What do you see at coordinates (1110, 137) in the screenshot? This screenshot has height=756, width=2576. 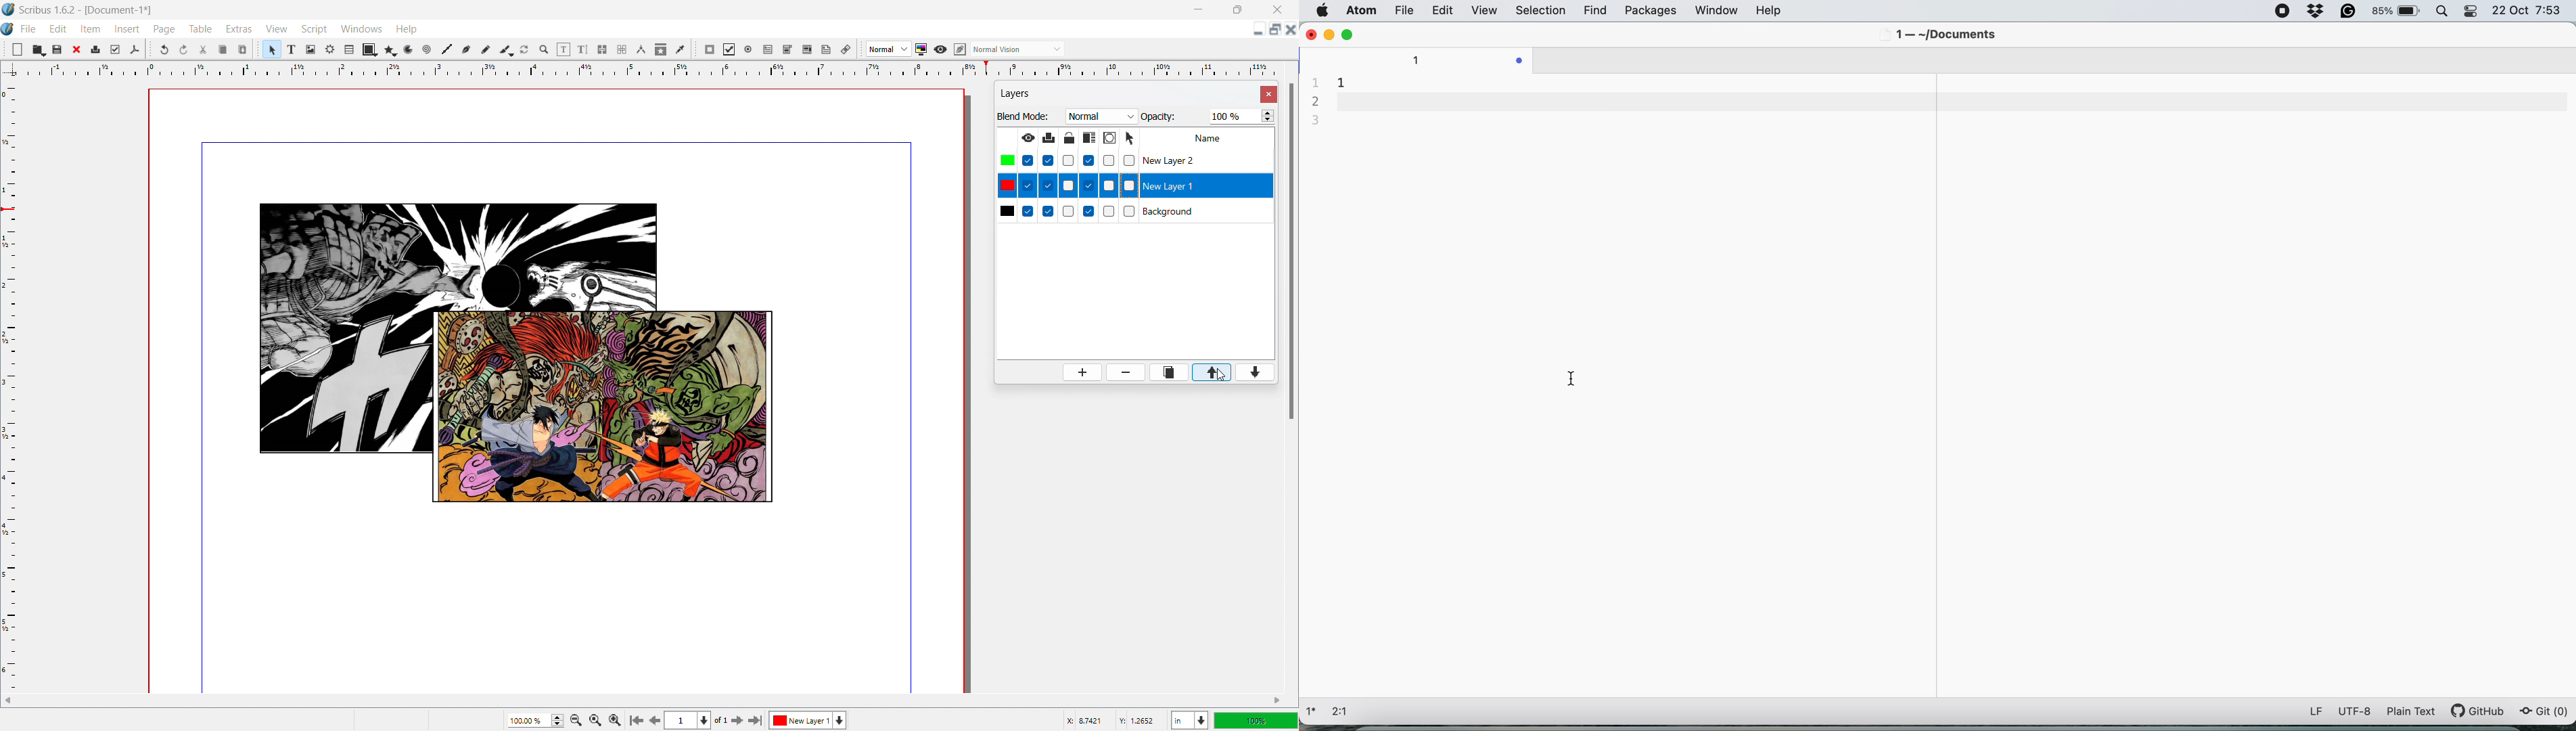 I see `outline layer` at bounding box center [1110, 137].